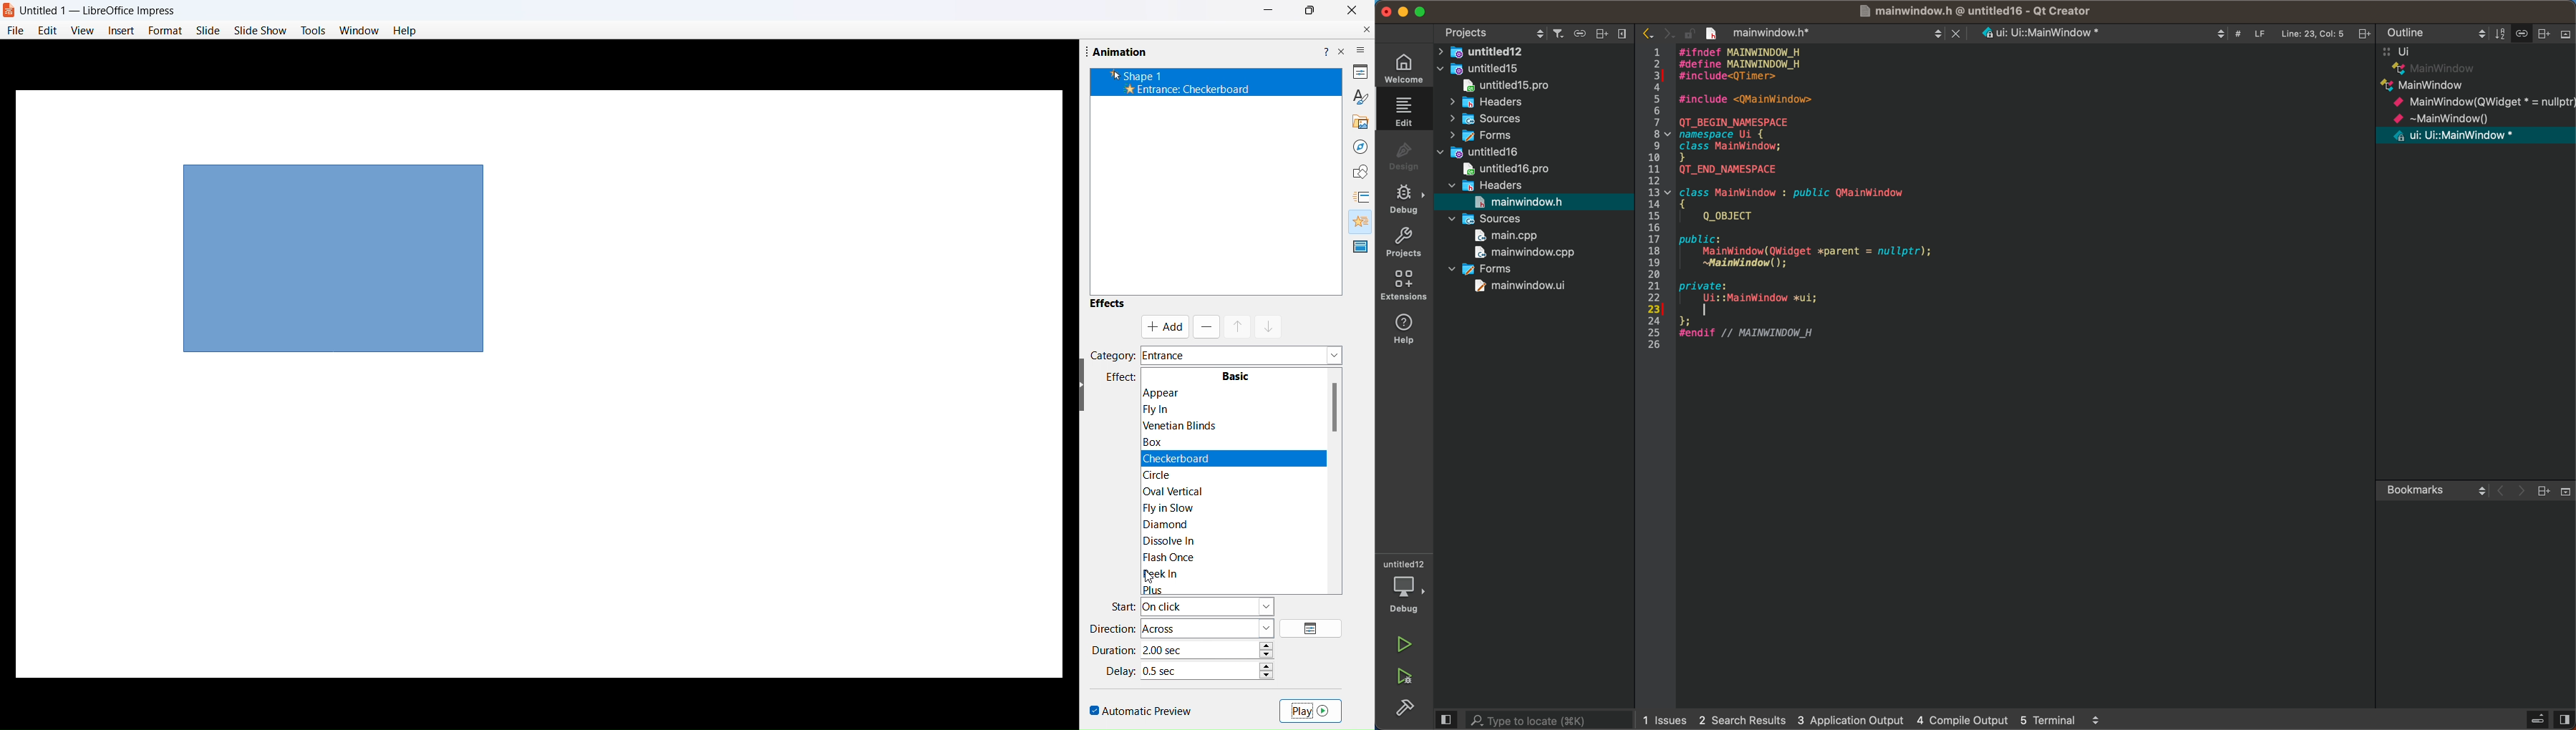  What do you see at coordinates (1123, 605) in the screenshot?
I see `start` at bounding box center [1123, 605].